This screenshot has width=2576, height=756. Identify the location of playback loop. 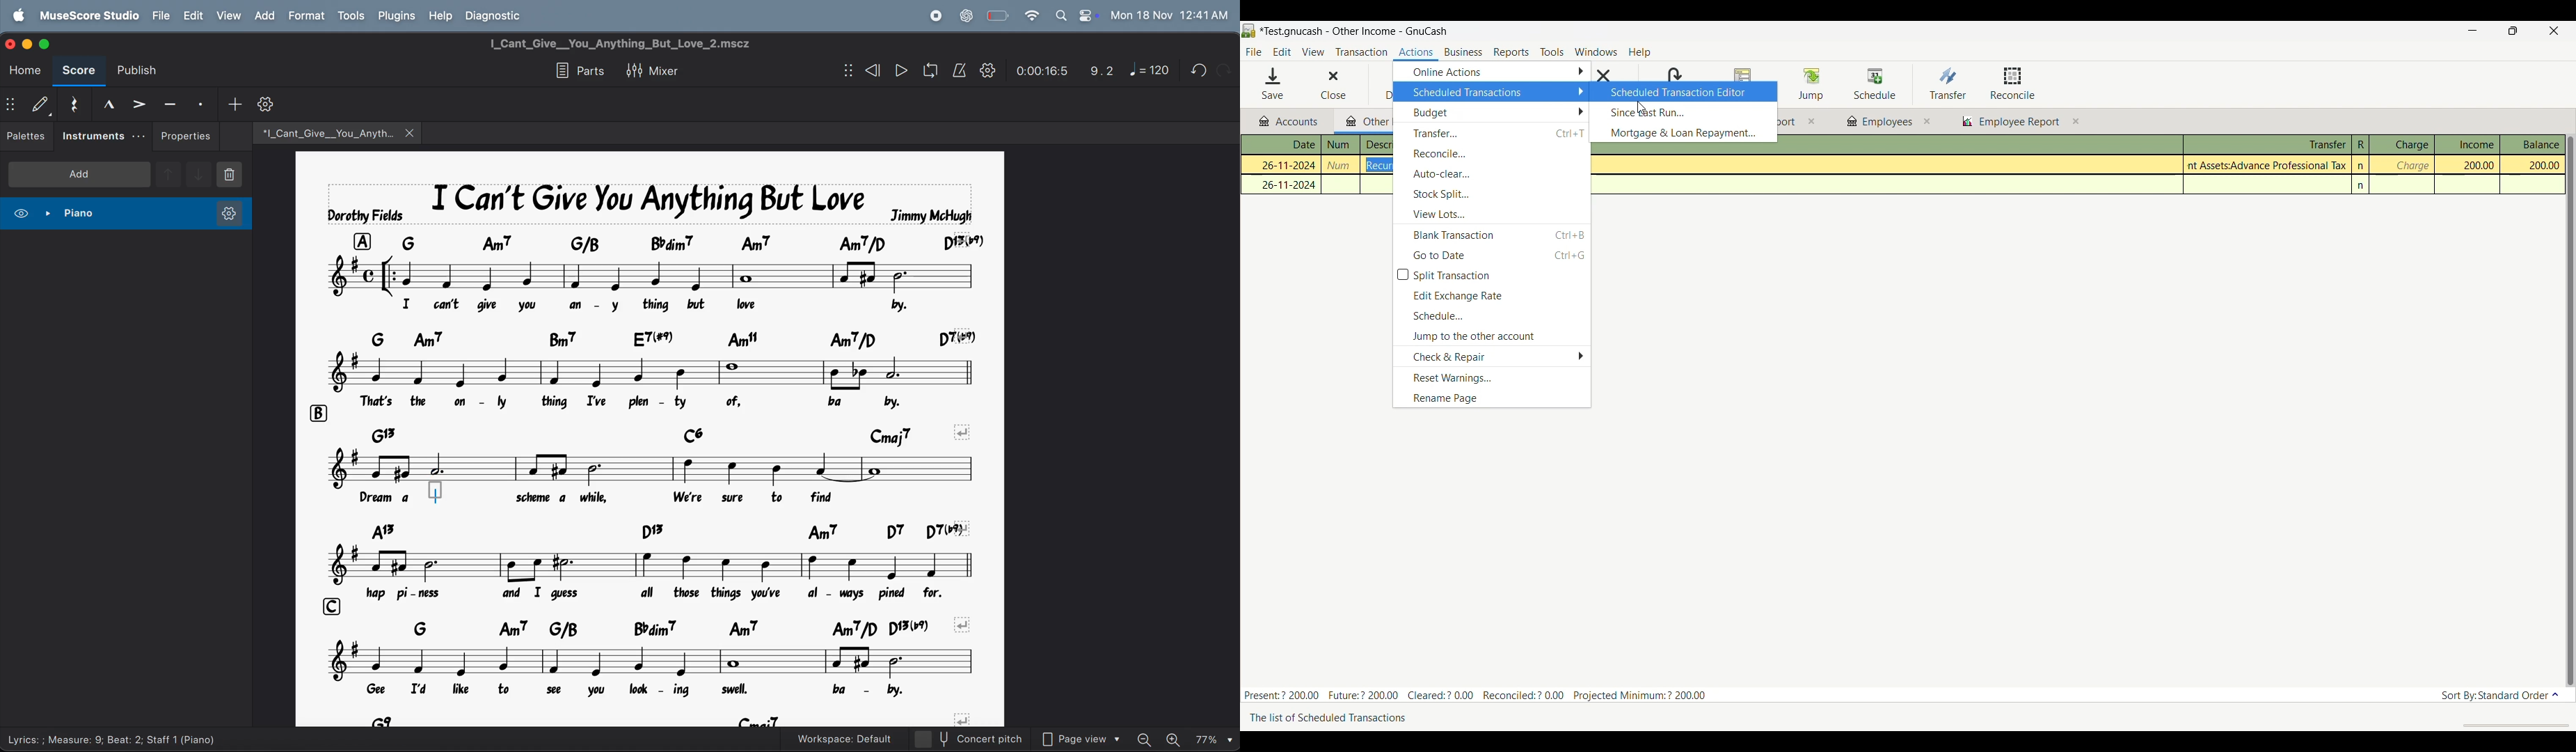
(929, 70).